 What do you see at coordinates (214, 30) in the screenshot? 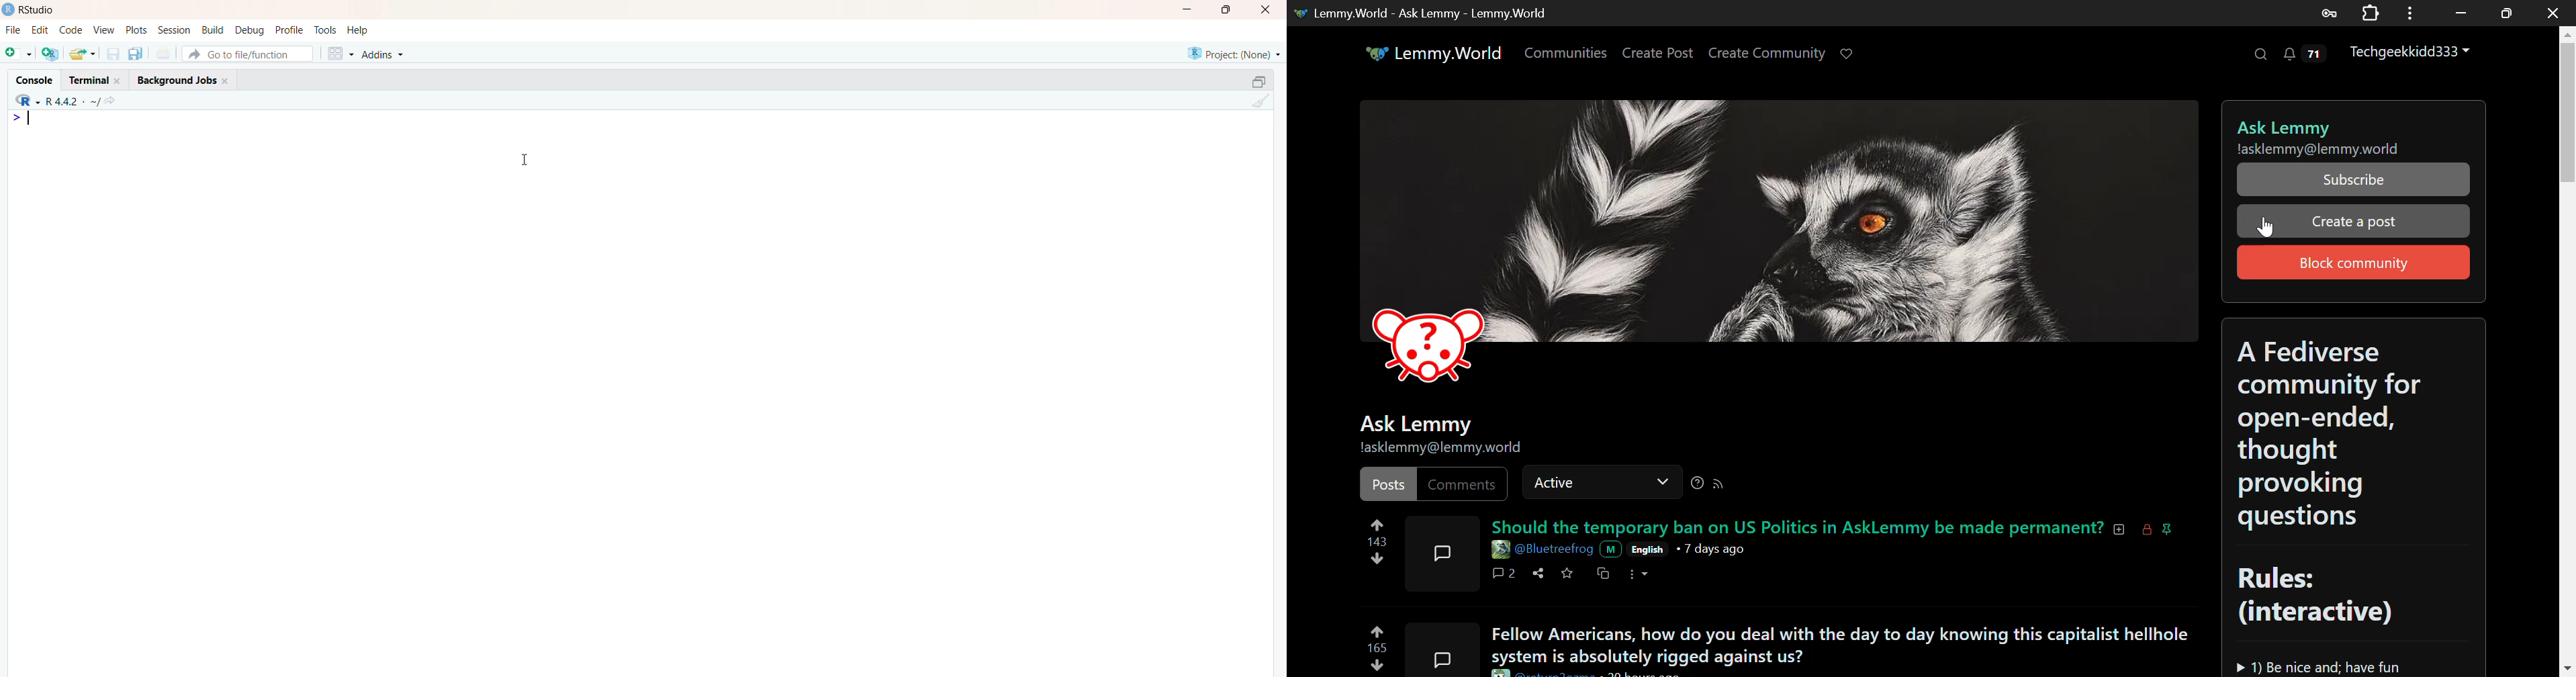
I see `build` at bounding box center [214, 30].